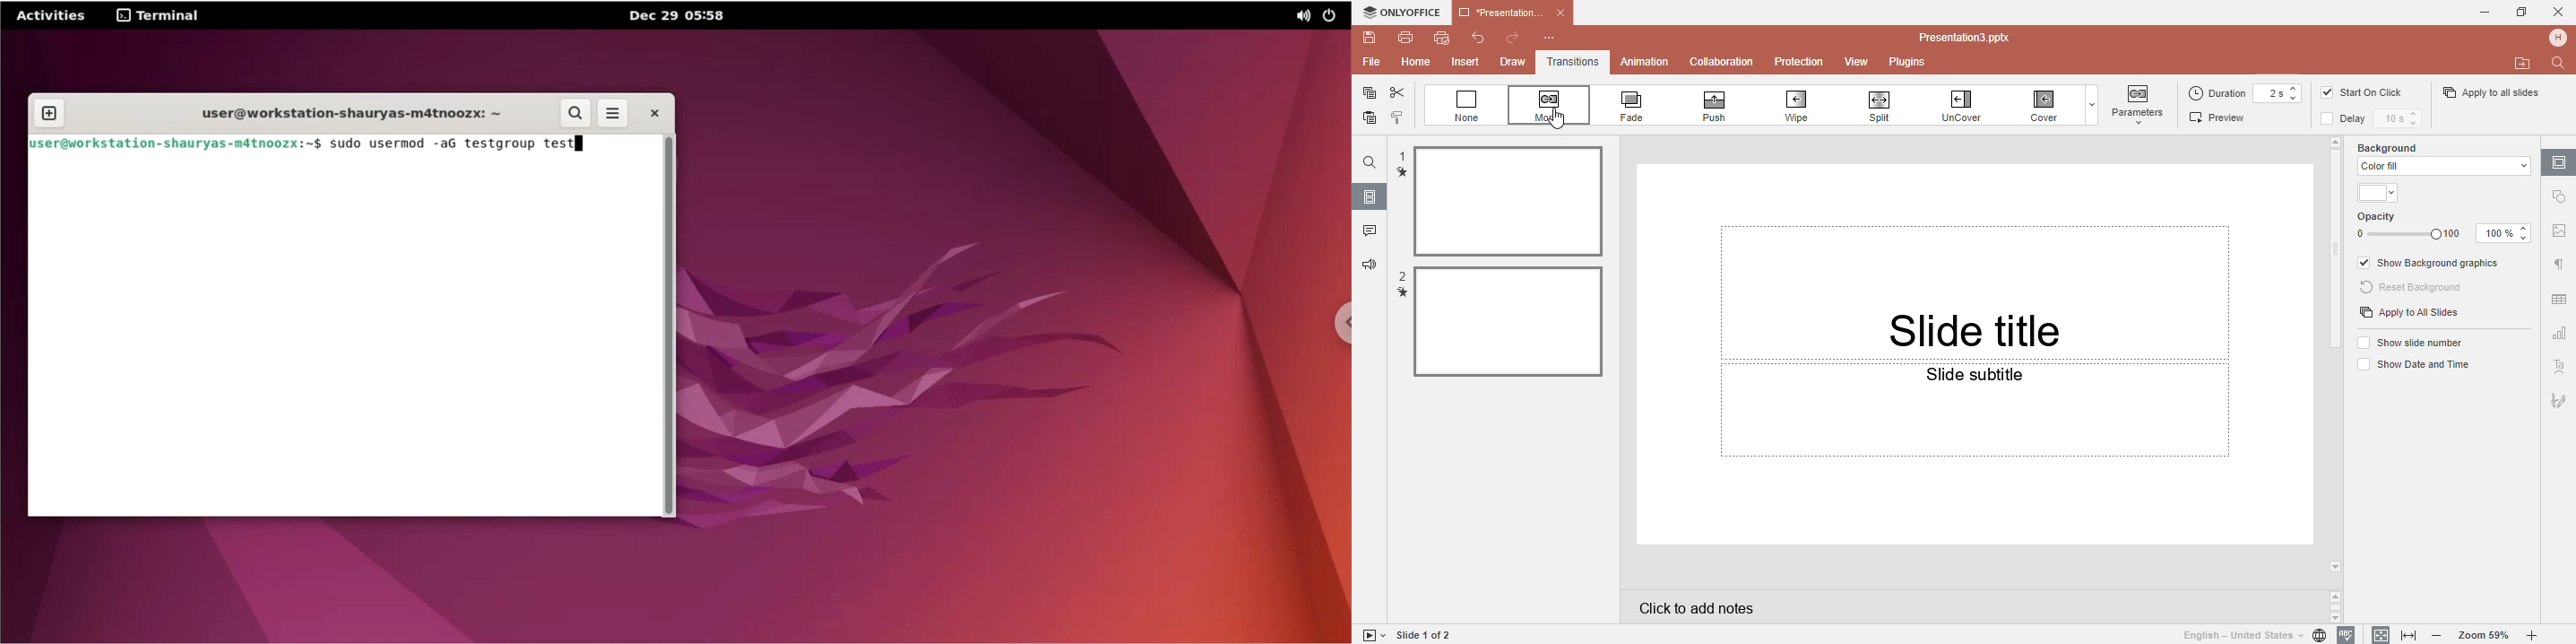 The image size is (2576, 644). I want to click on arrow up, so click(2335, 141).